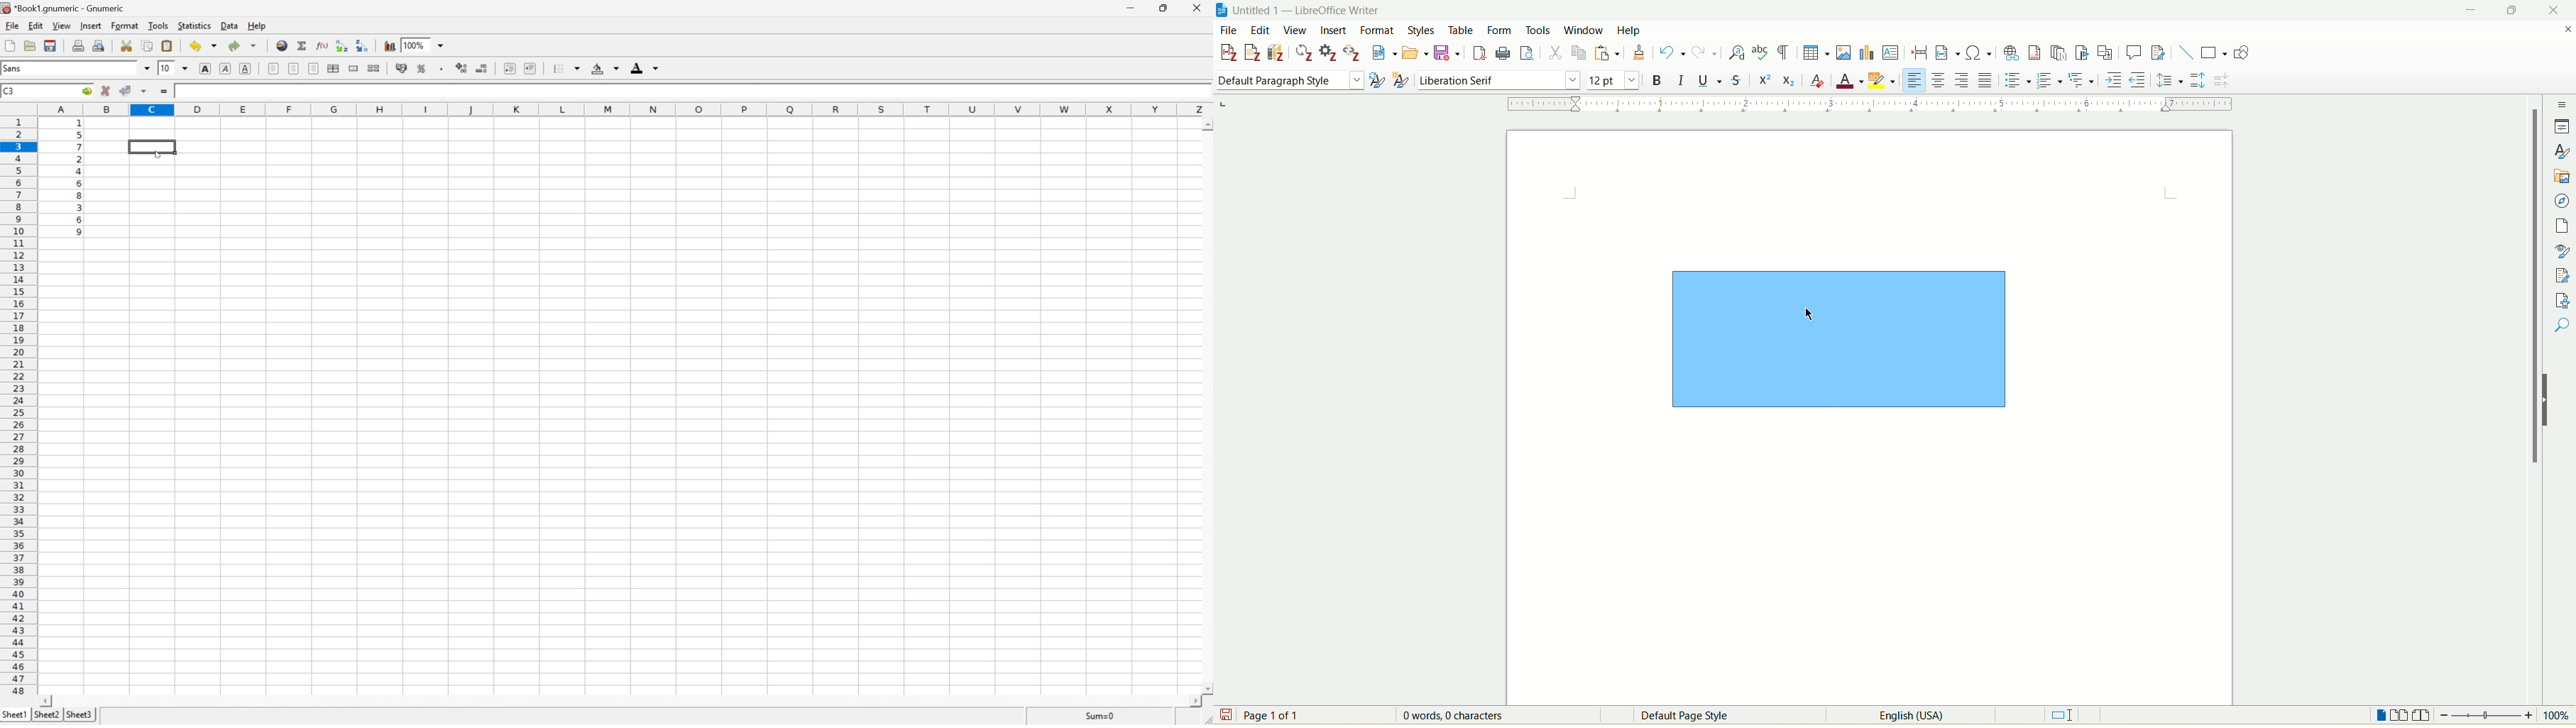 The image size is (2576, 728). I want to click on view, so click(1295, 30).